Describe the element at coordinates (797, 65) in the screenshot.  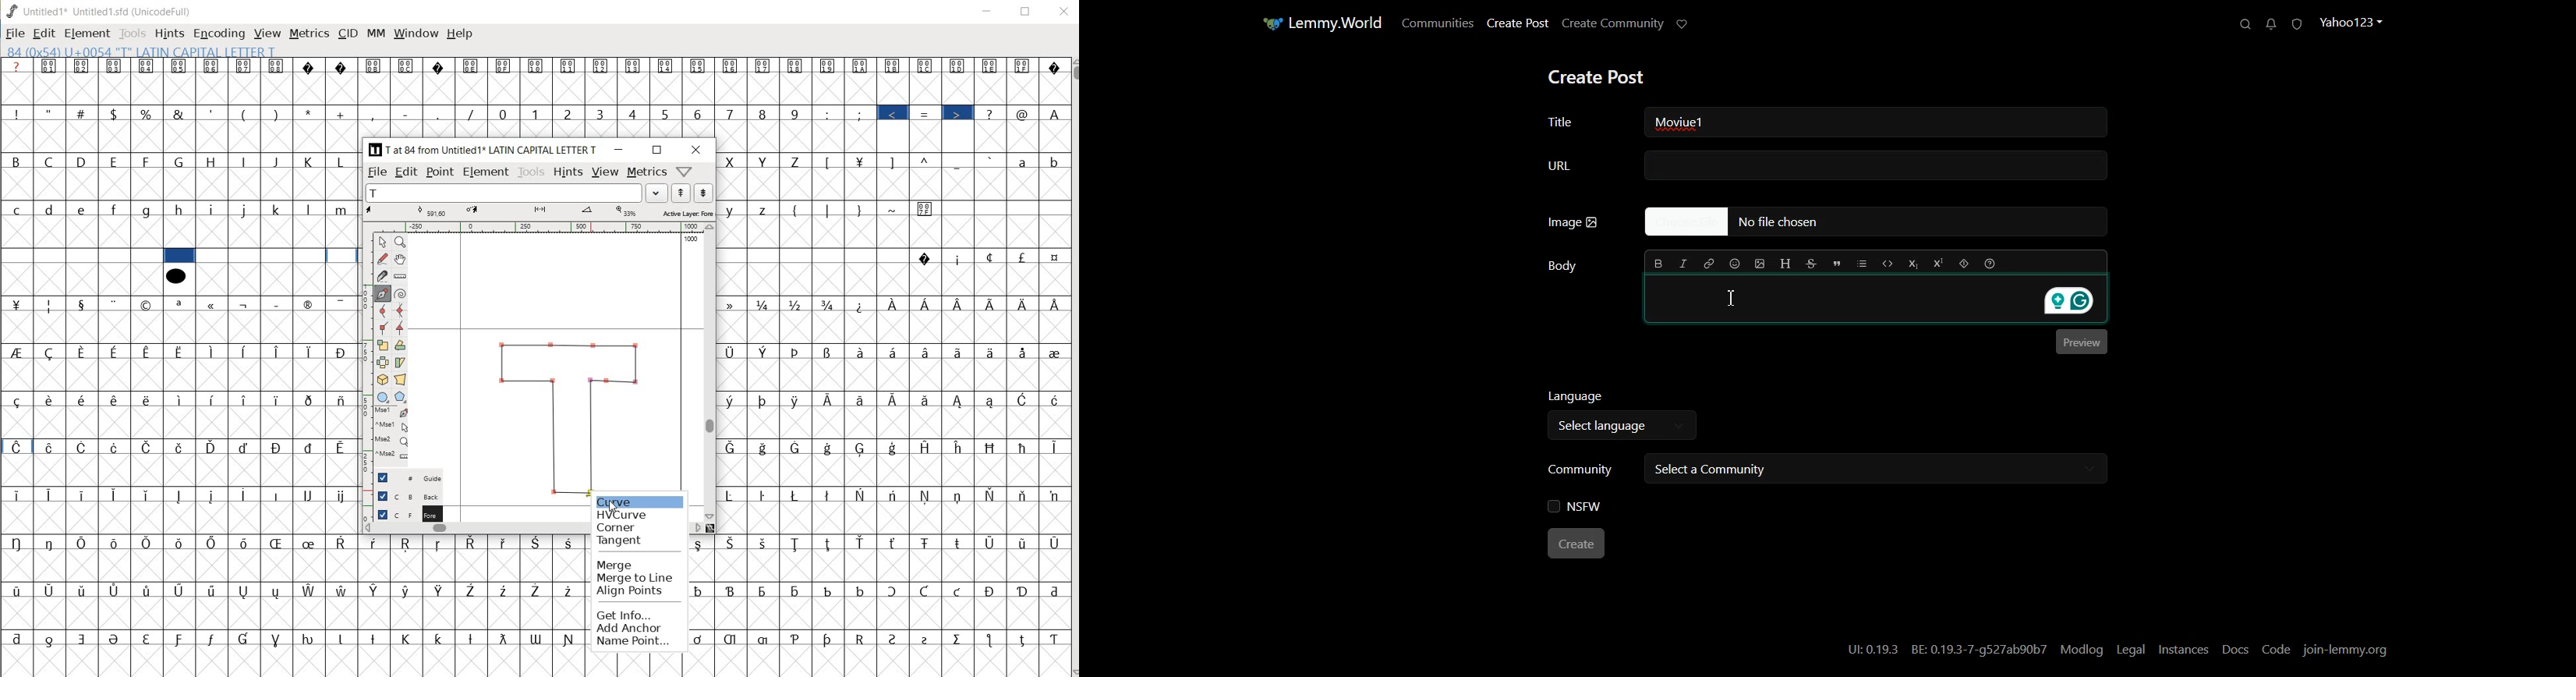
I see `Symbol` at that location.